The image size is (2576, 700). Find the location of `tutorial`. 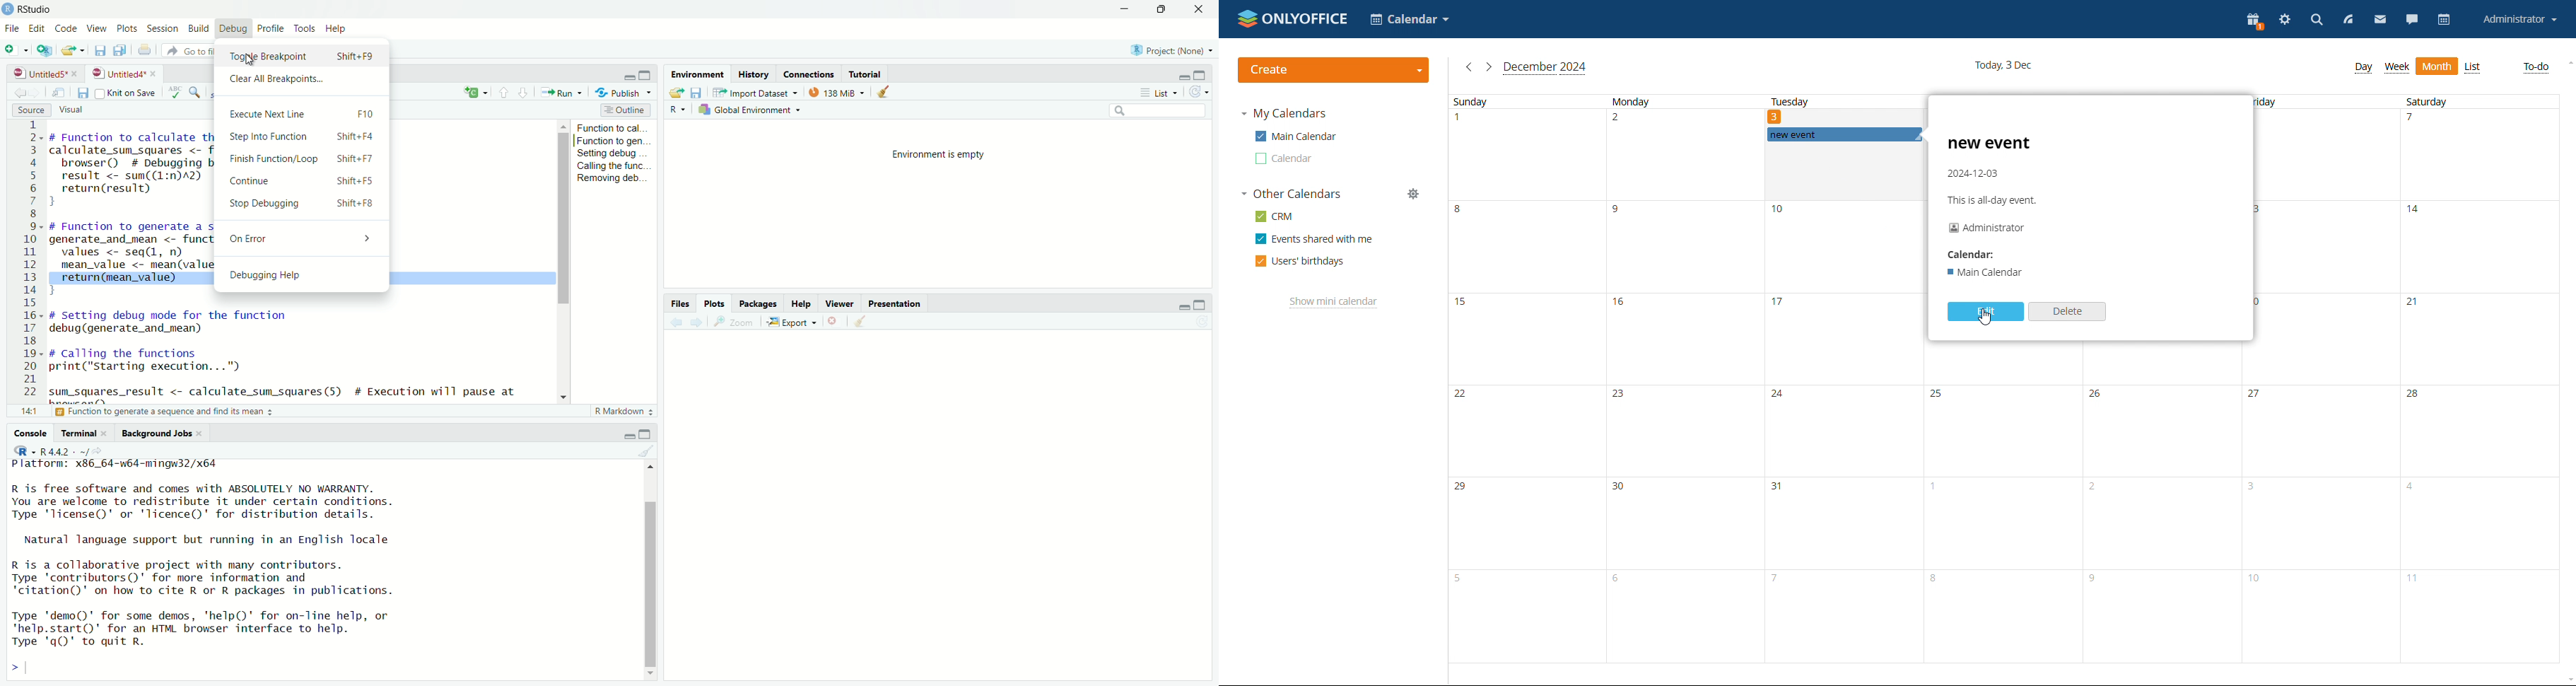

tutorial is located at coordinates (867, 72).